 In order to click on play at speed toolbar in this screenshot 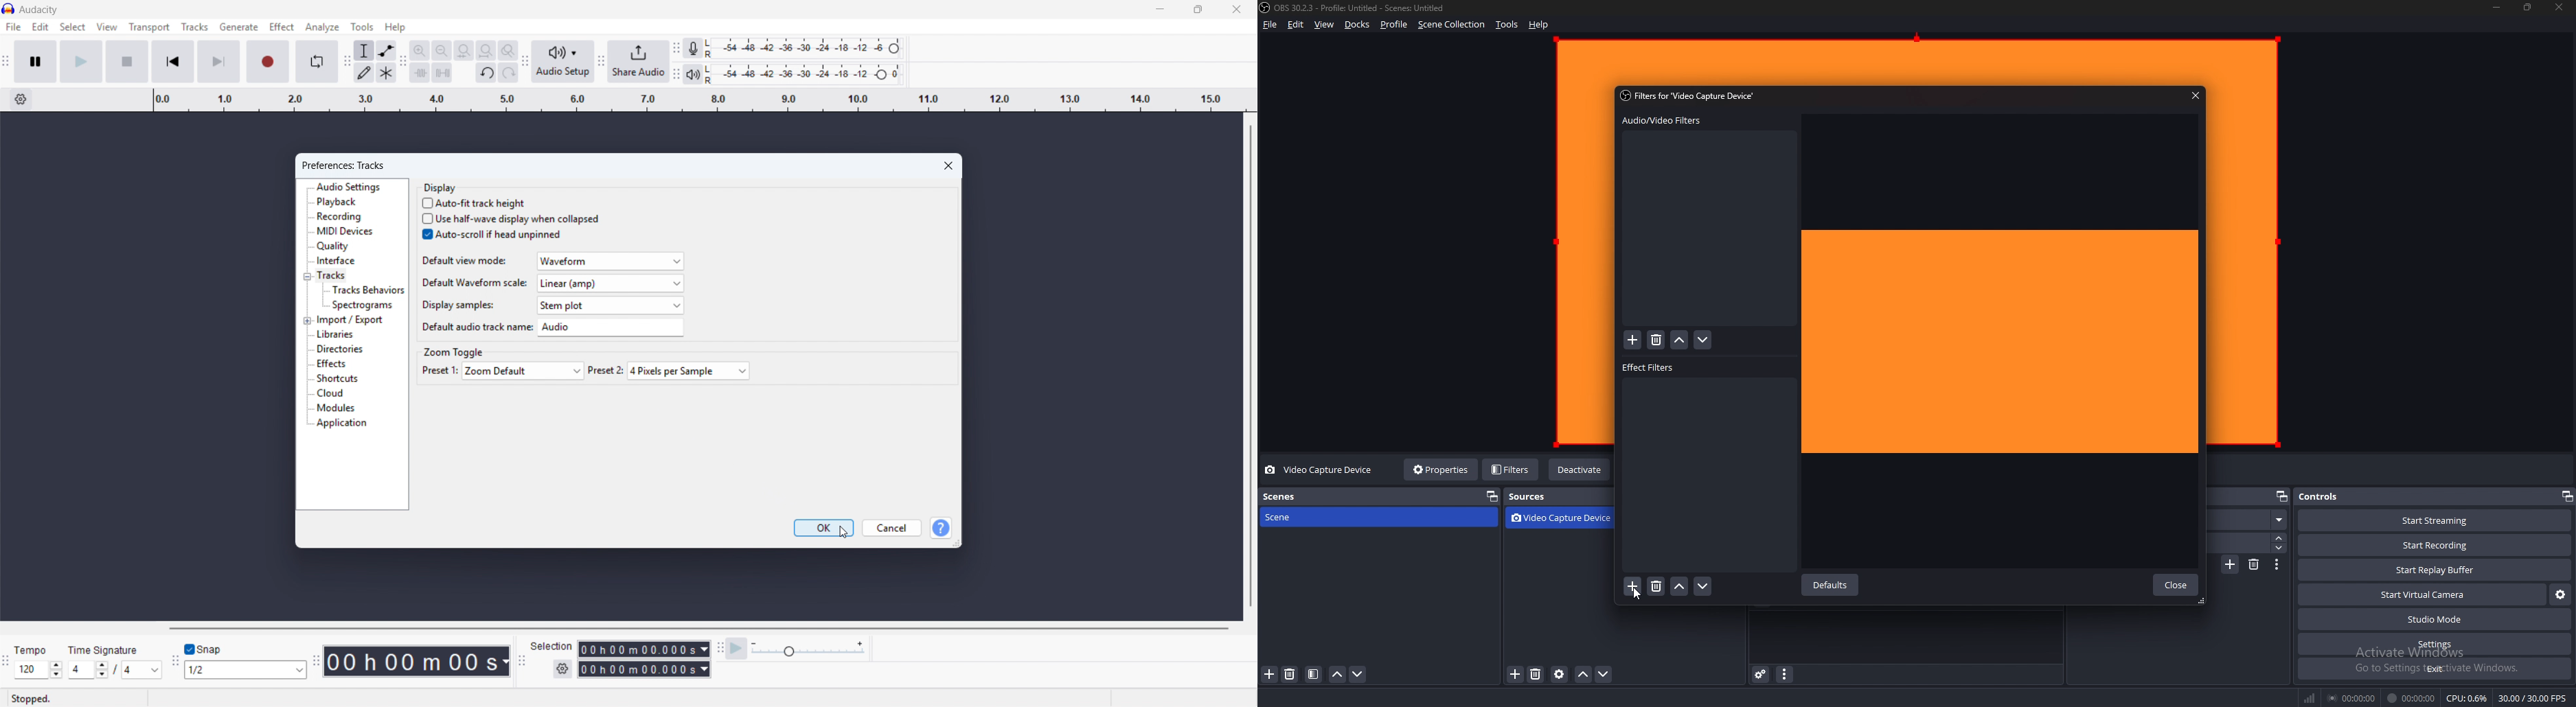, I will do `click(719, 649)`.